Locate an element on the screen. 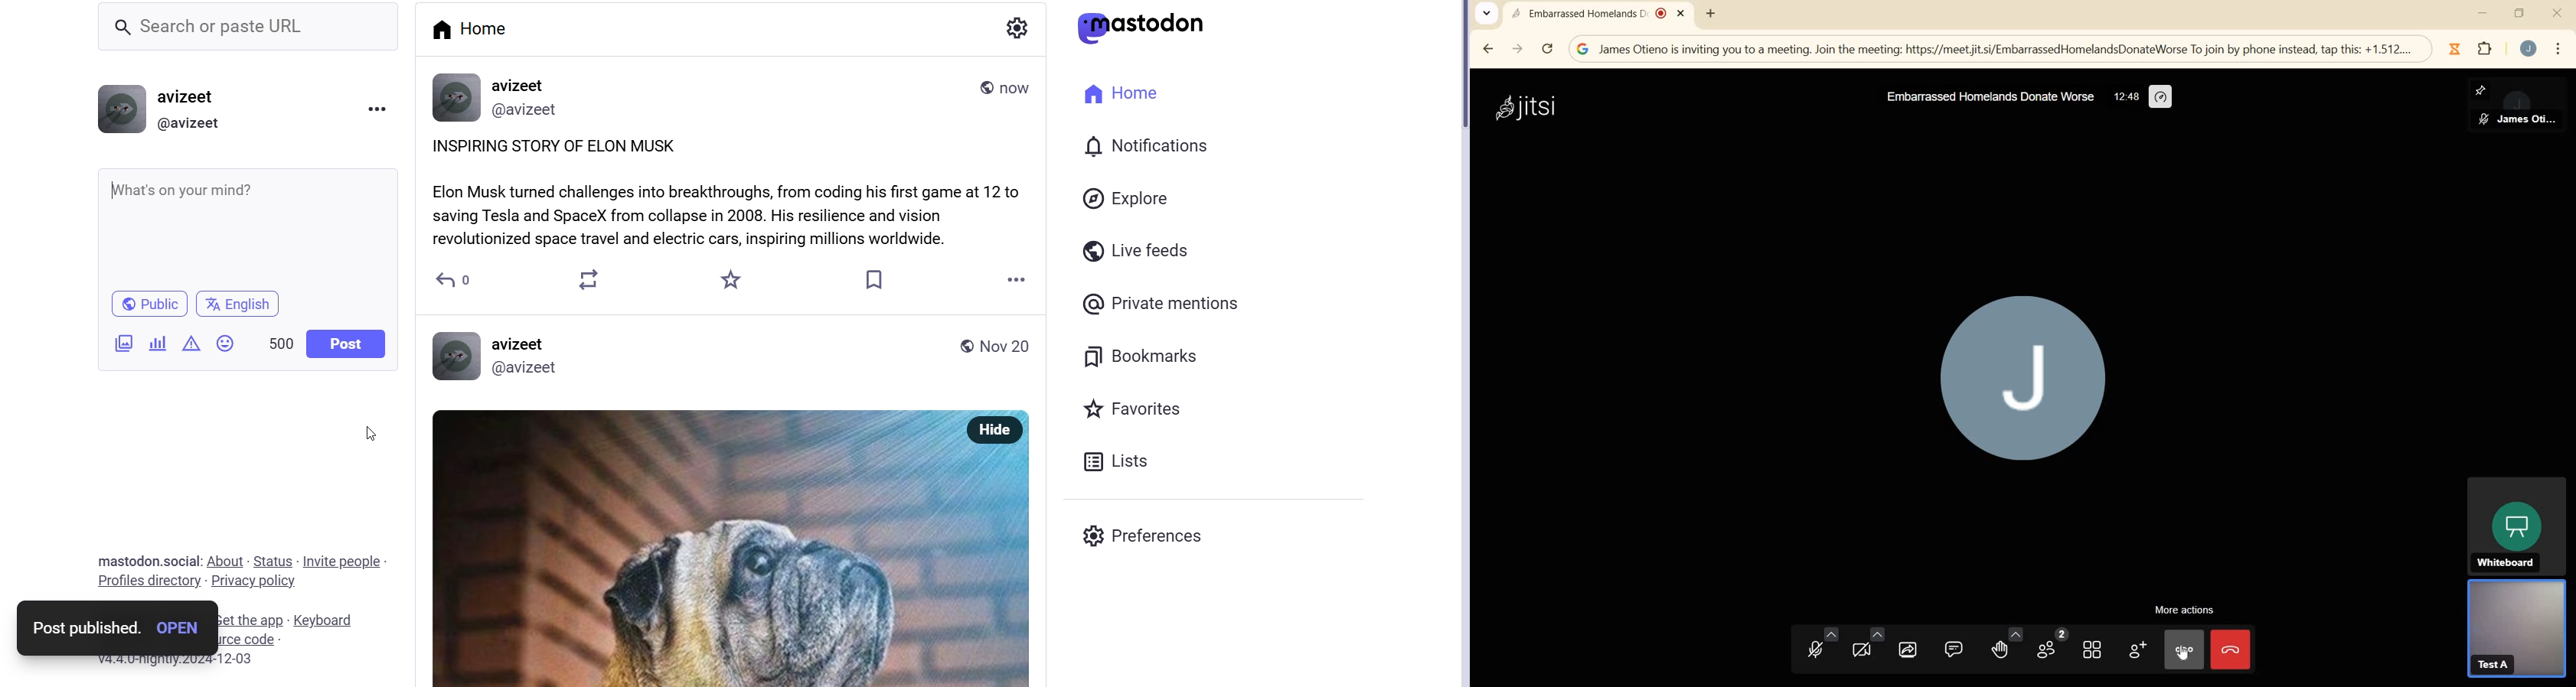 The image size is (2576, 700). time posted is located at coordinates (1018, 90).